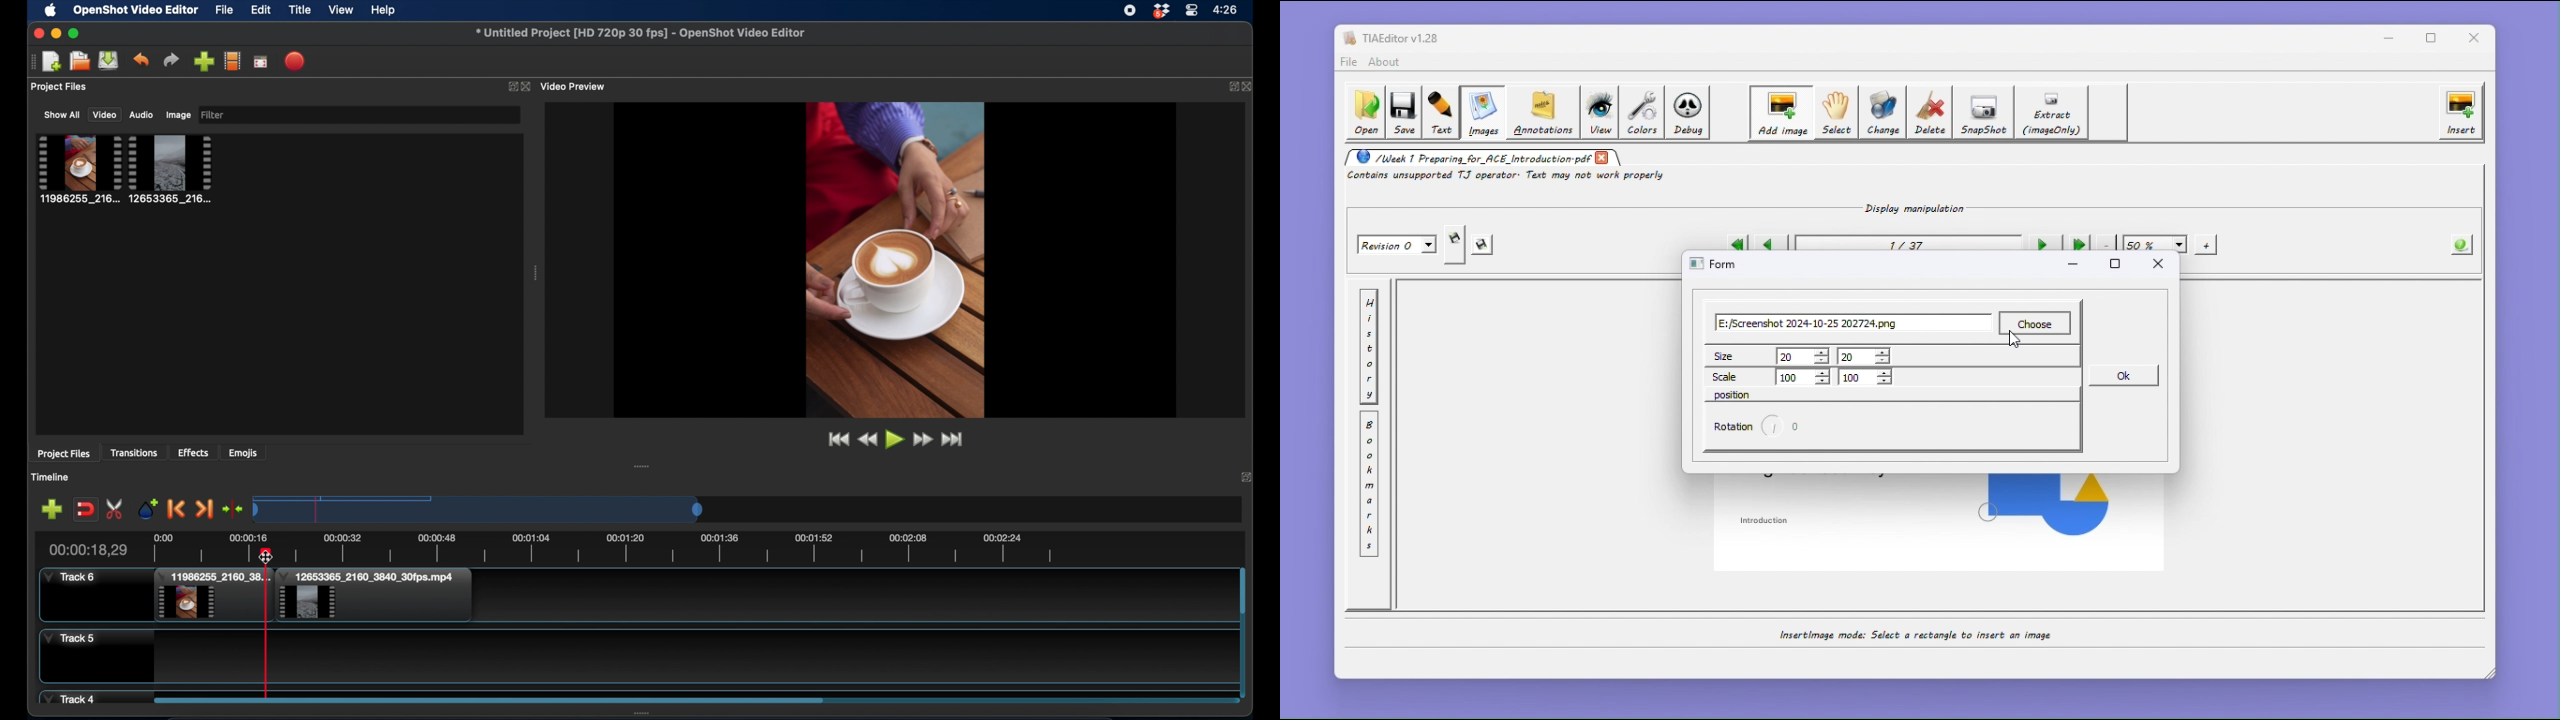 This screenshot has width=2576, height=728. I want to click on export video, so click(295, 61).